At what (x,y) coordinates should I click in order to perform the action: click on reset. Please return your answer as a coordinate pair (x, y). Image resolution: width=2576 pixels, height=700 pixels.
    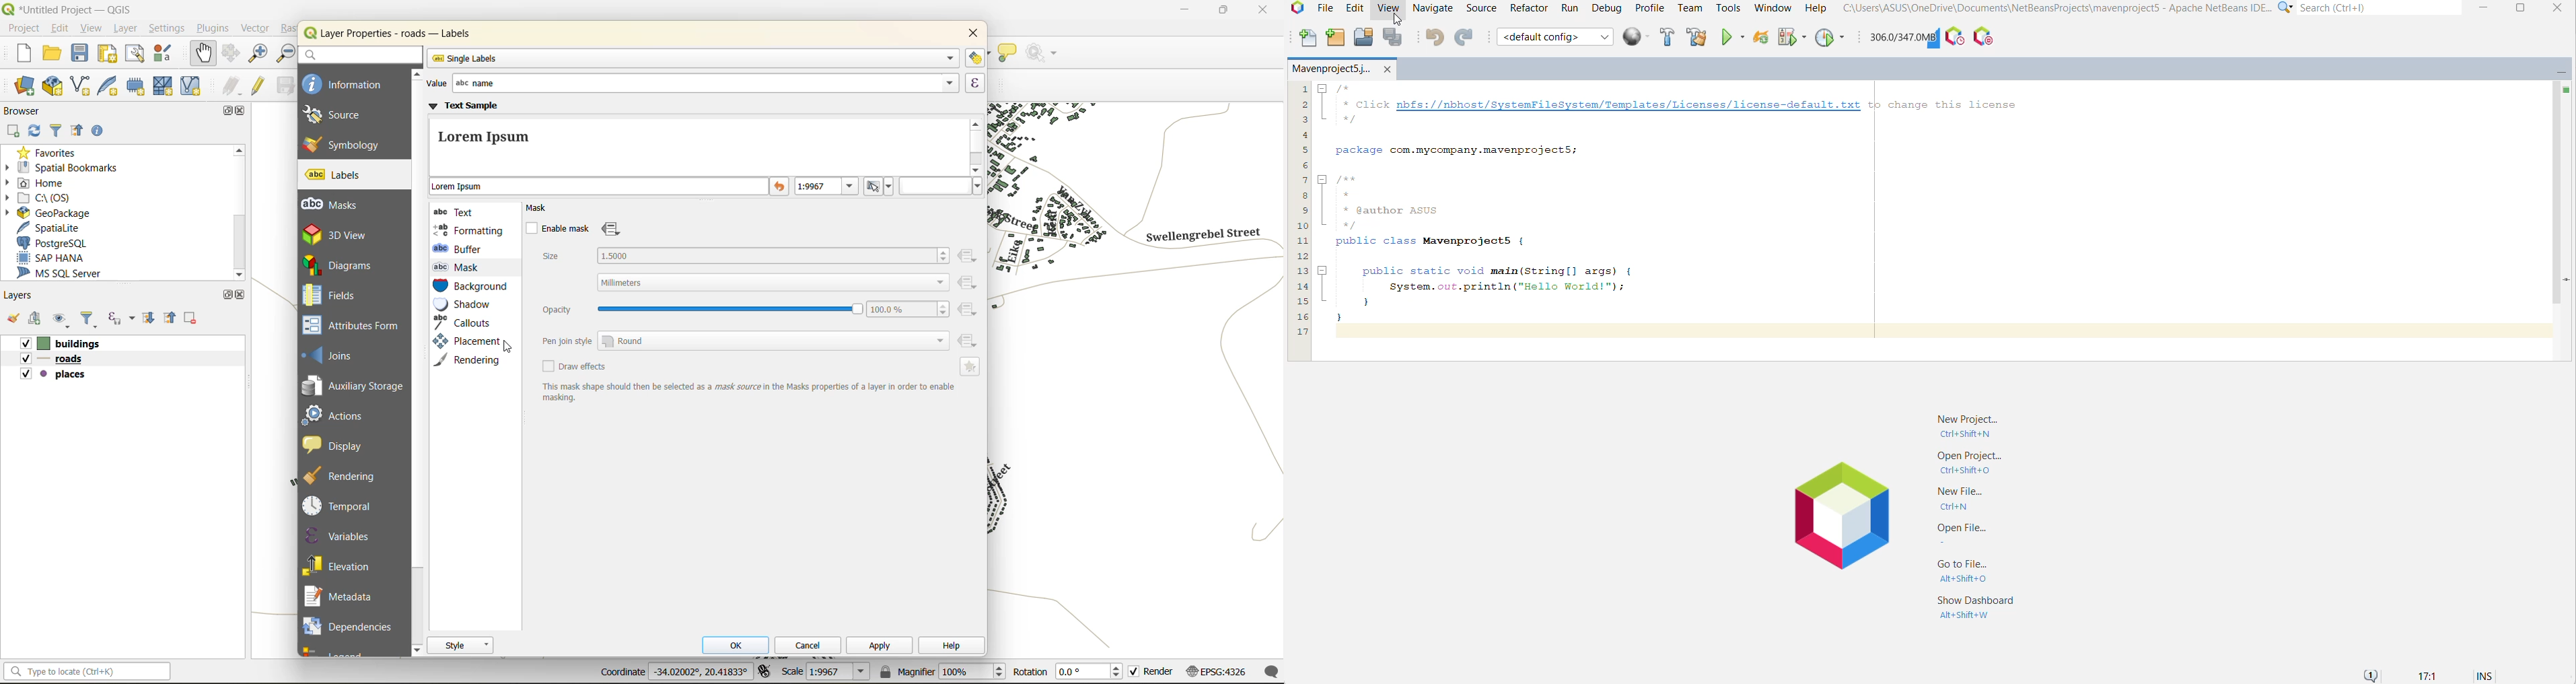
    Looking at the image, I should click on (781, 187).